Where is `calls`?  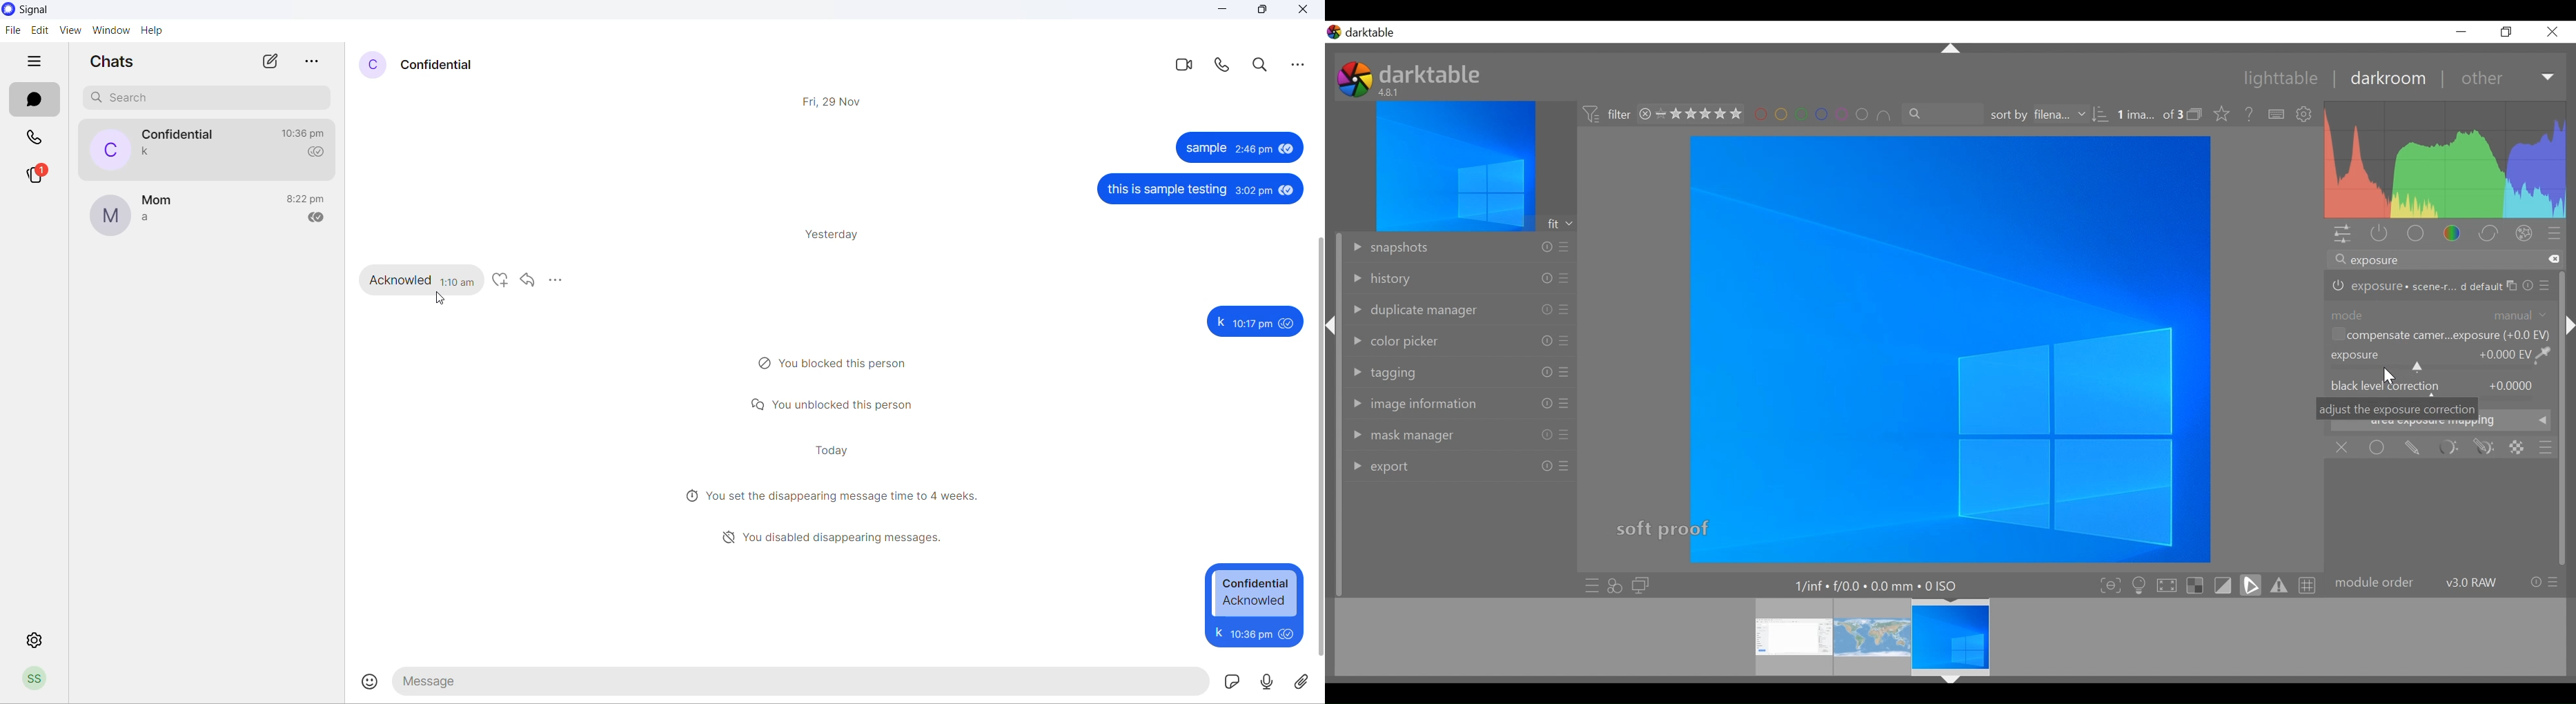 calls is located at coordinates (39, 140).